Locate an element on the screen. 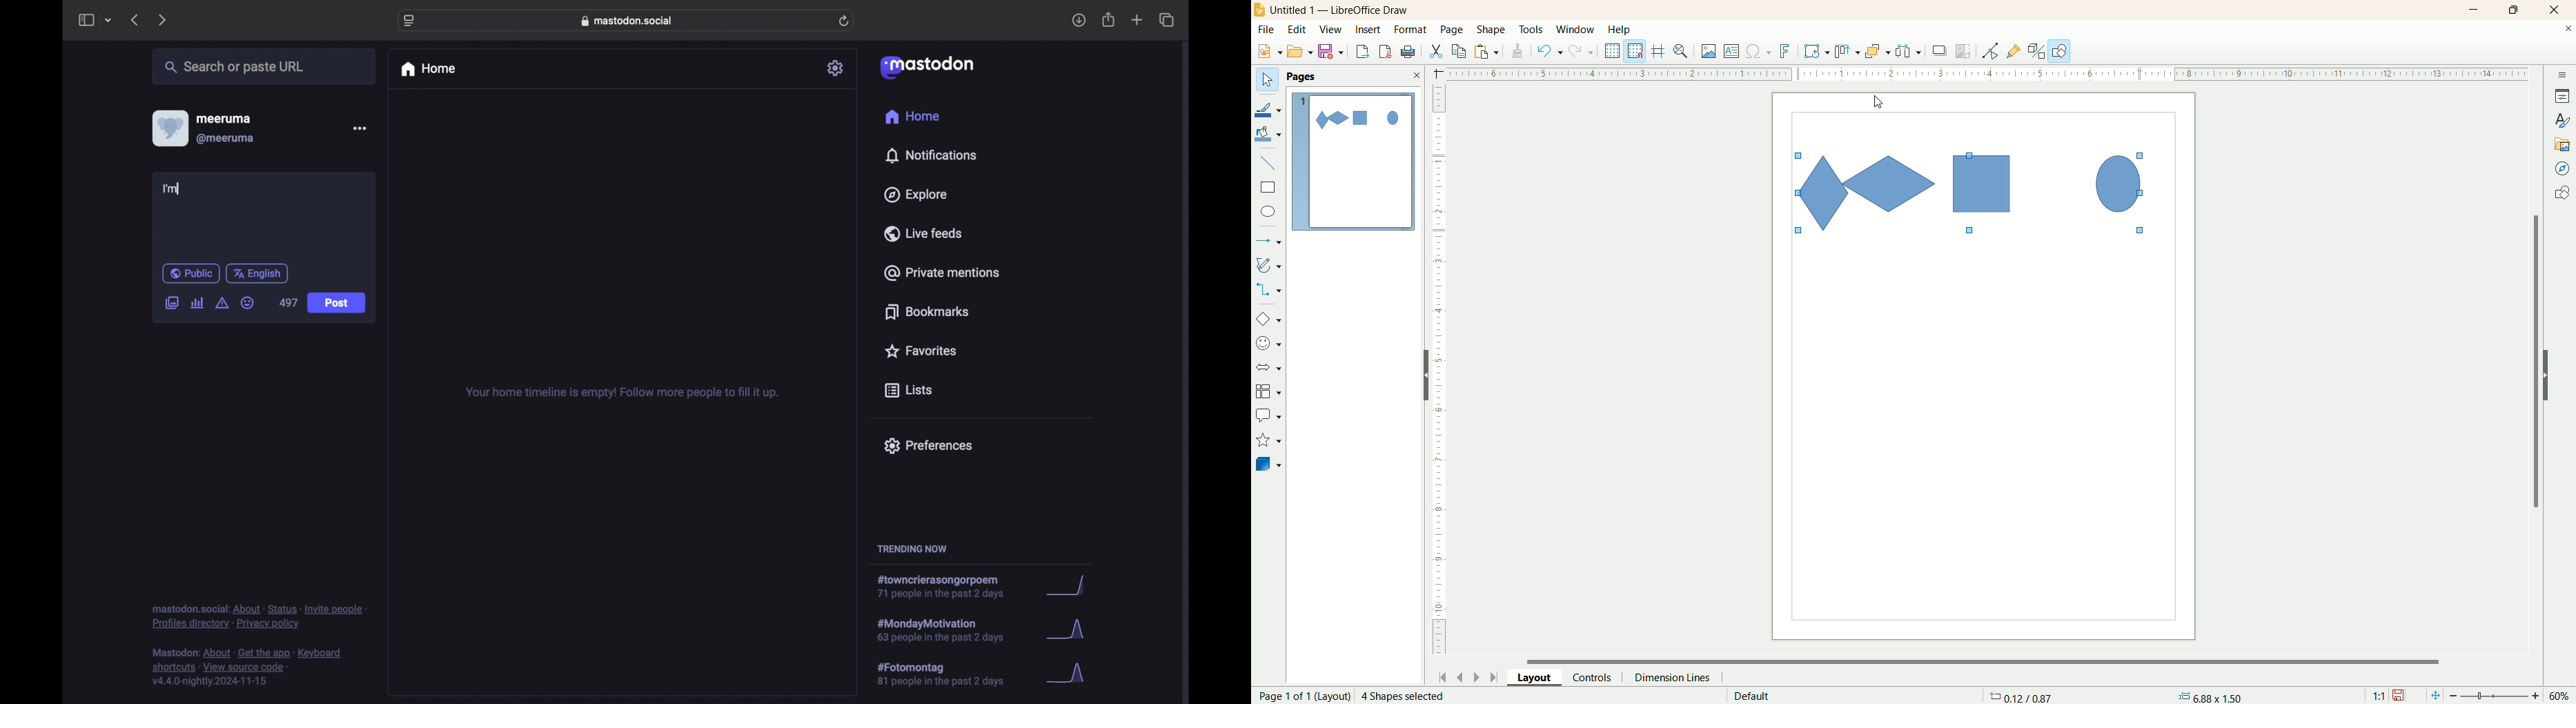  file is located at coordinates (1268, 30).